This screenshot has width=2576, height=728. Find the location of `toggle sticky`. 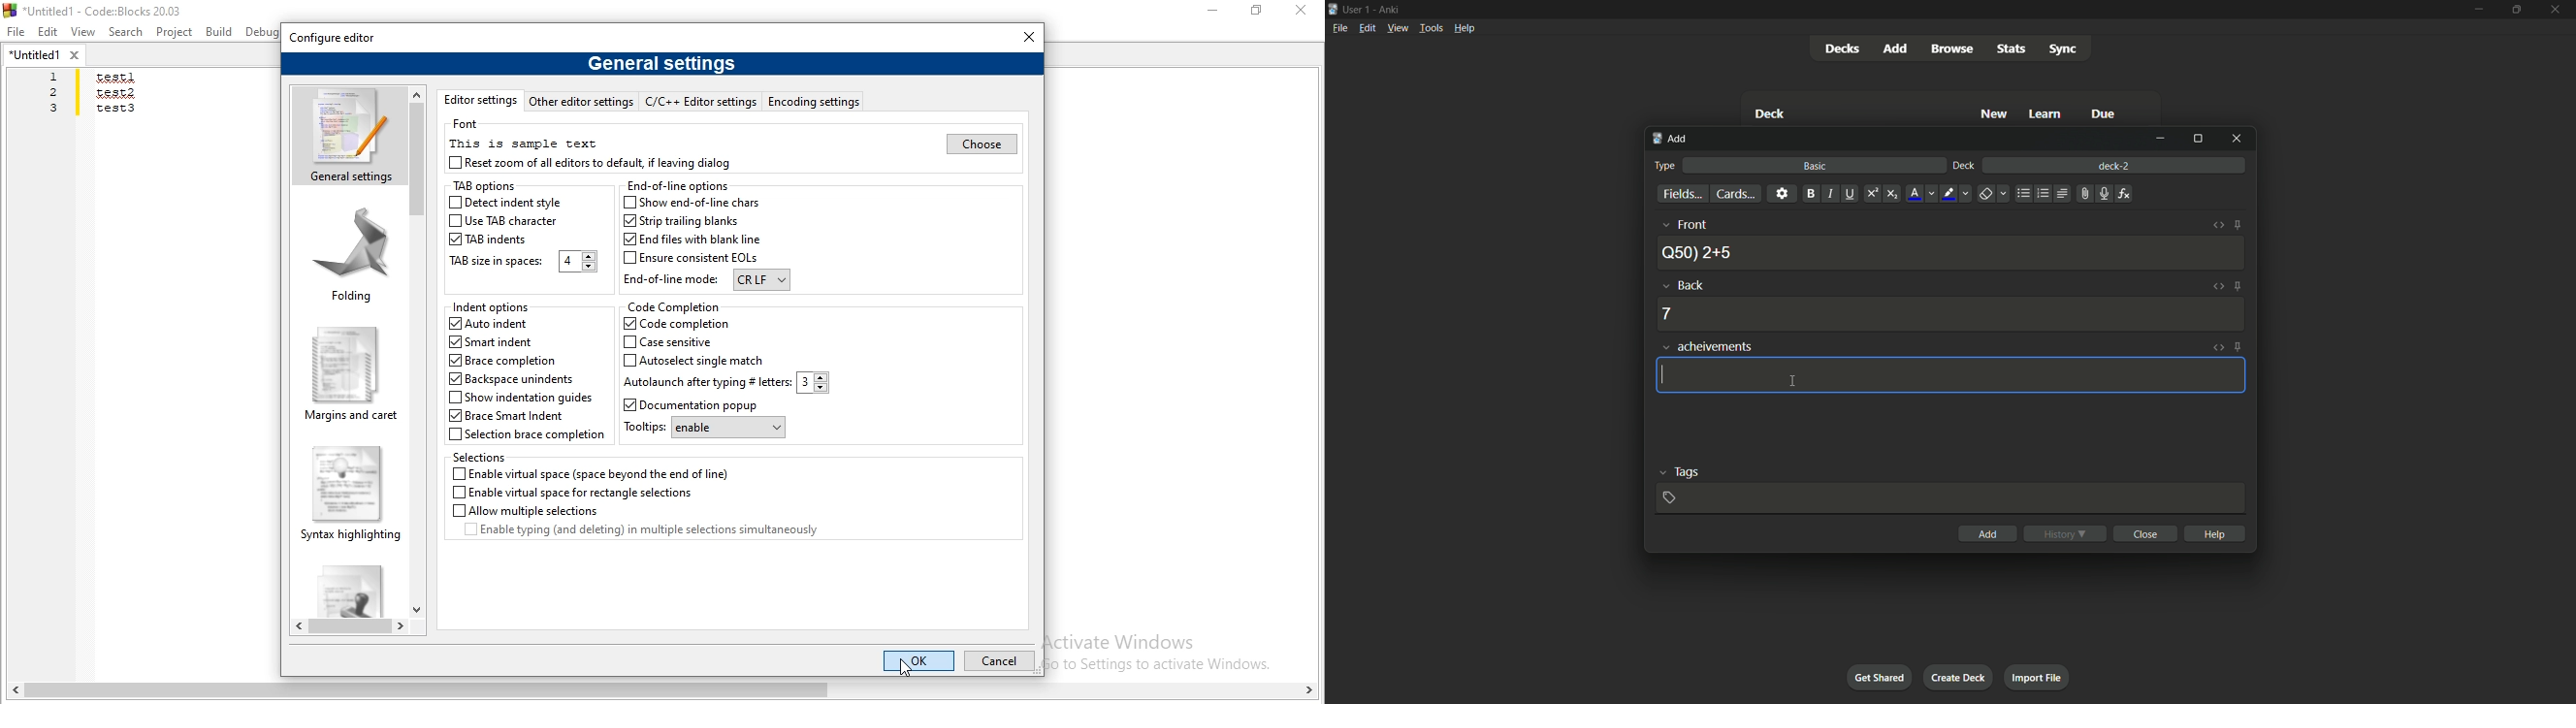

toggle sticky is located at coordinates (2238, 226).